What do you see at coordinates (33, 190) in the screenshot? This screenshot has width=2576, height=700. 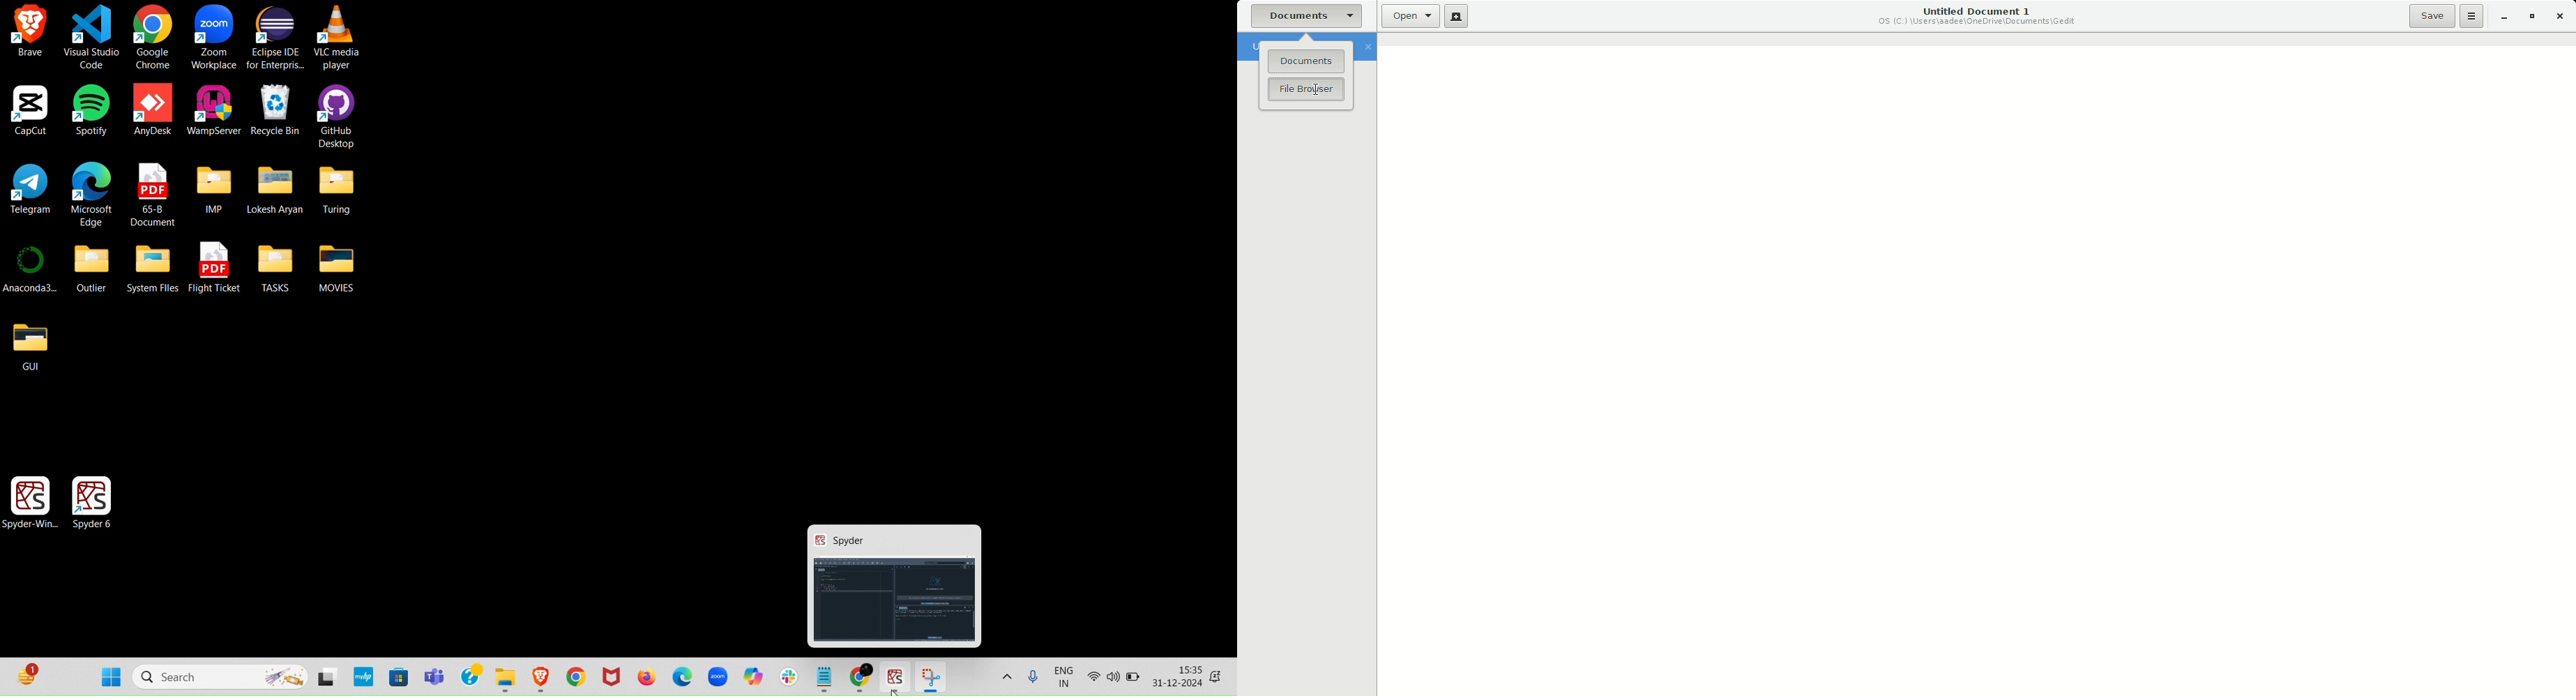 I see `Telegram` at bounding box center [33, 190].